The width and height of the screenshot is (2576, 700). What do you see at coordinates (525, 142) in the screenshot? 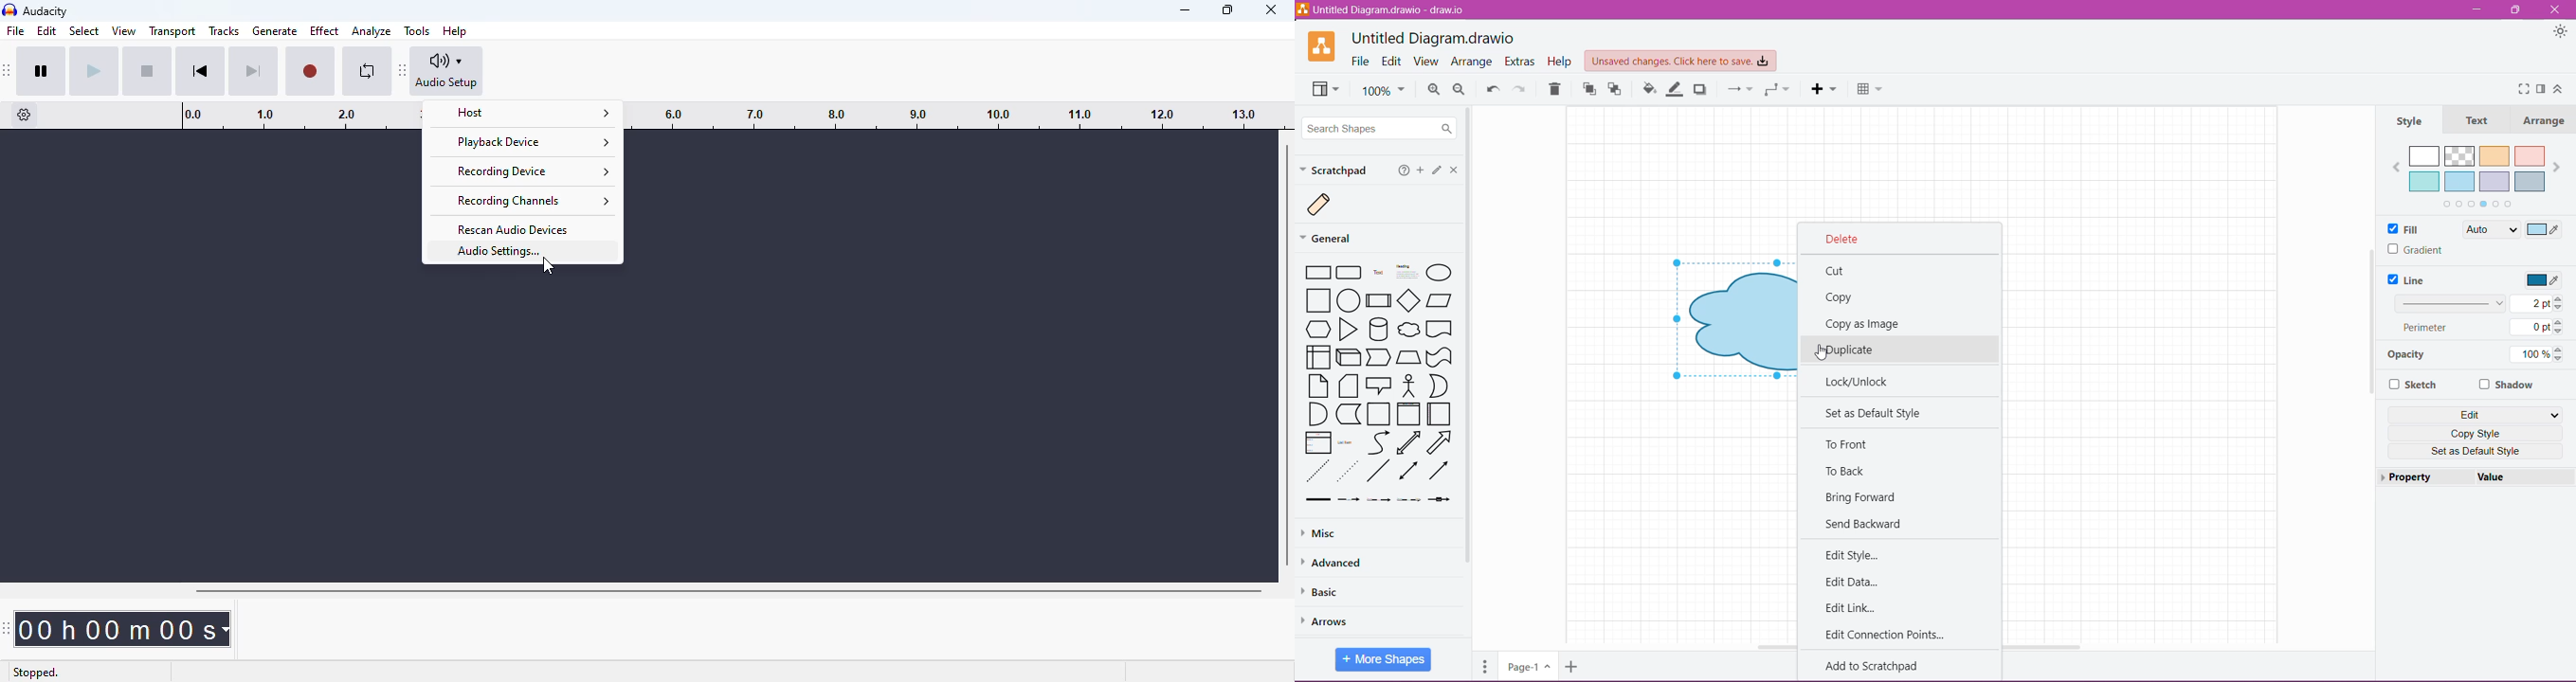
I see `playback device` at bounding box center [525, 142].